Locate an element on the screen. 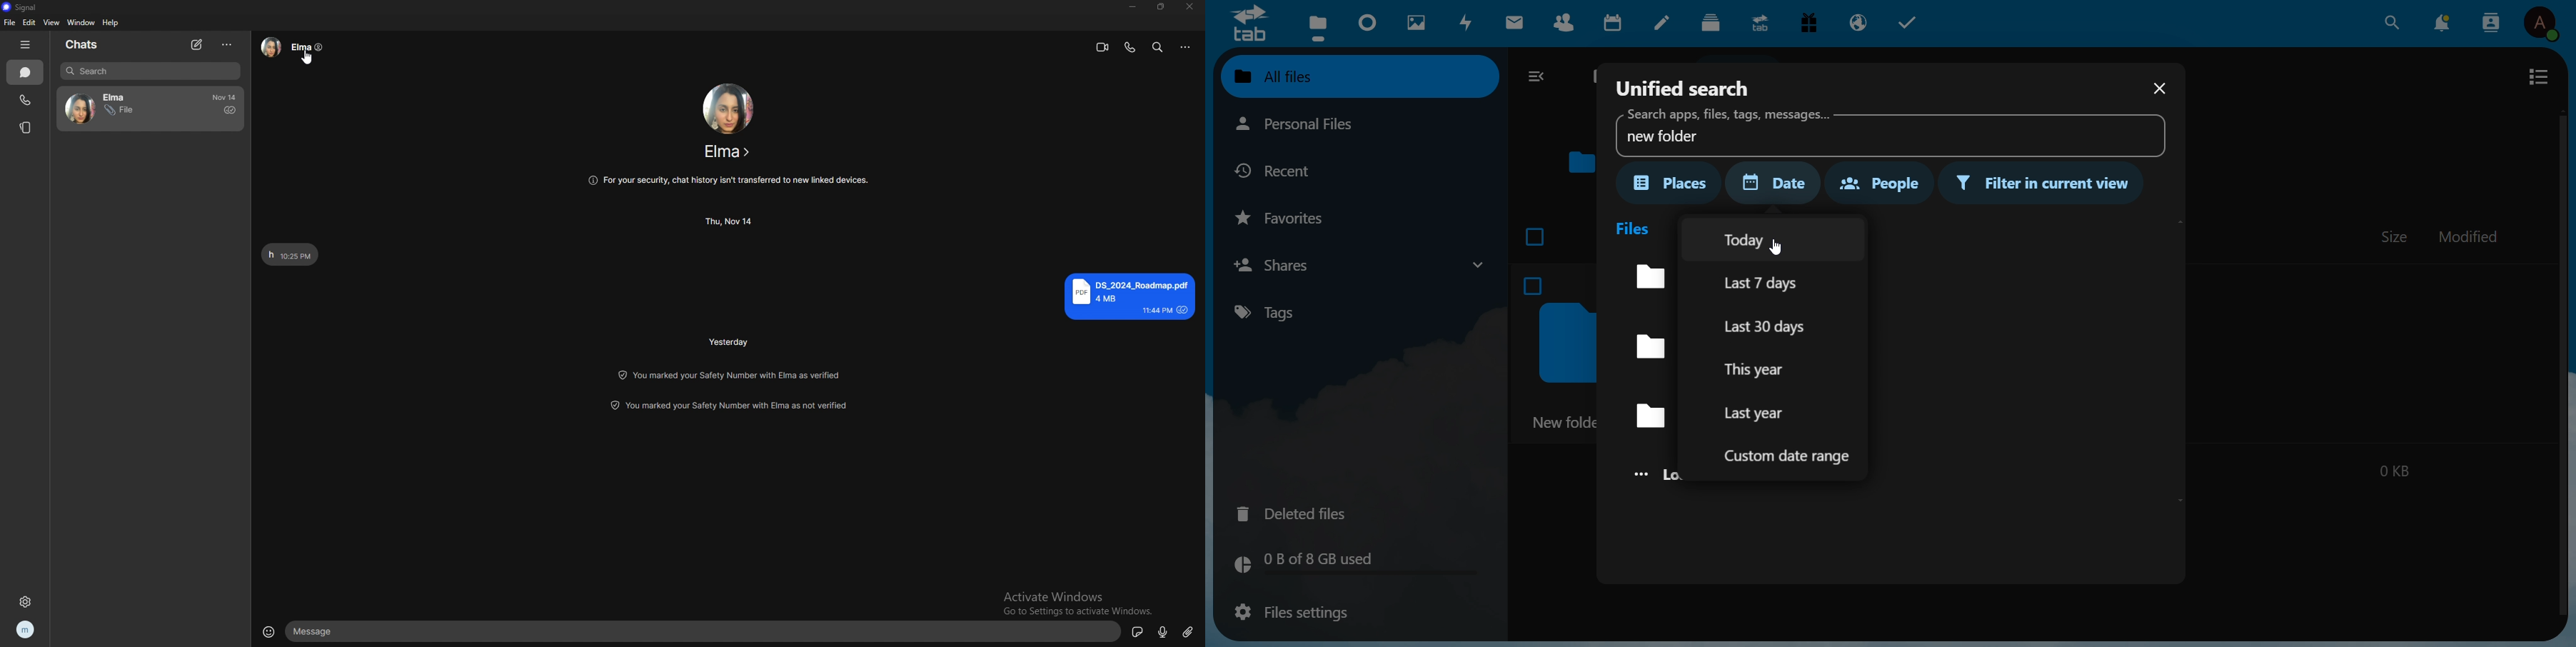  collapse is located at coordinates (1539, 78).